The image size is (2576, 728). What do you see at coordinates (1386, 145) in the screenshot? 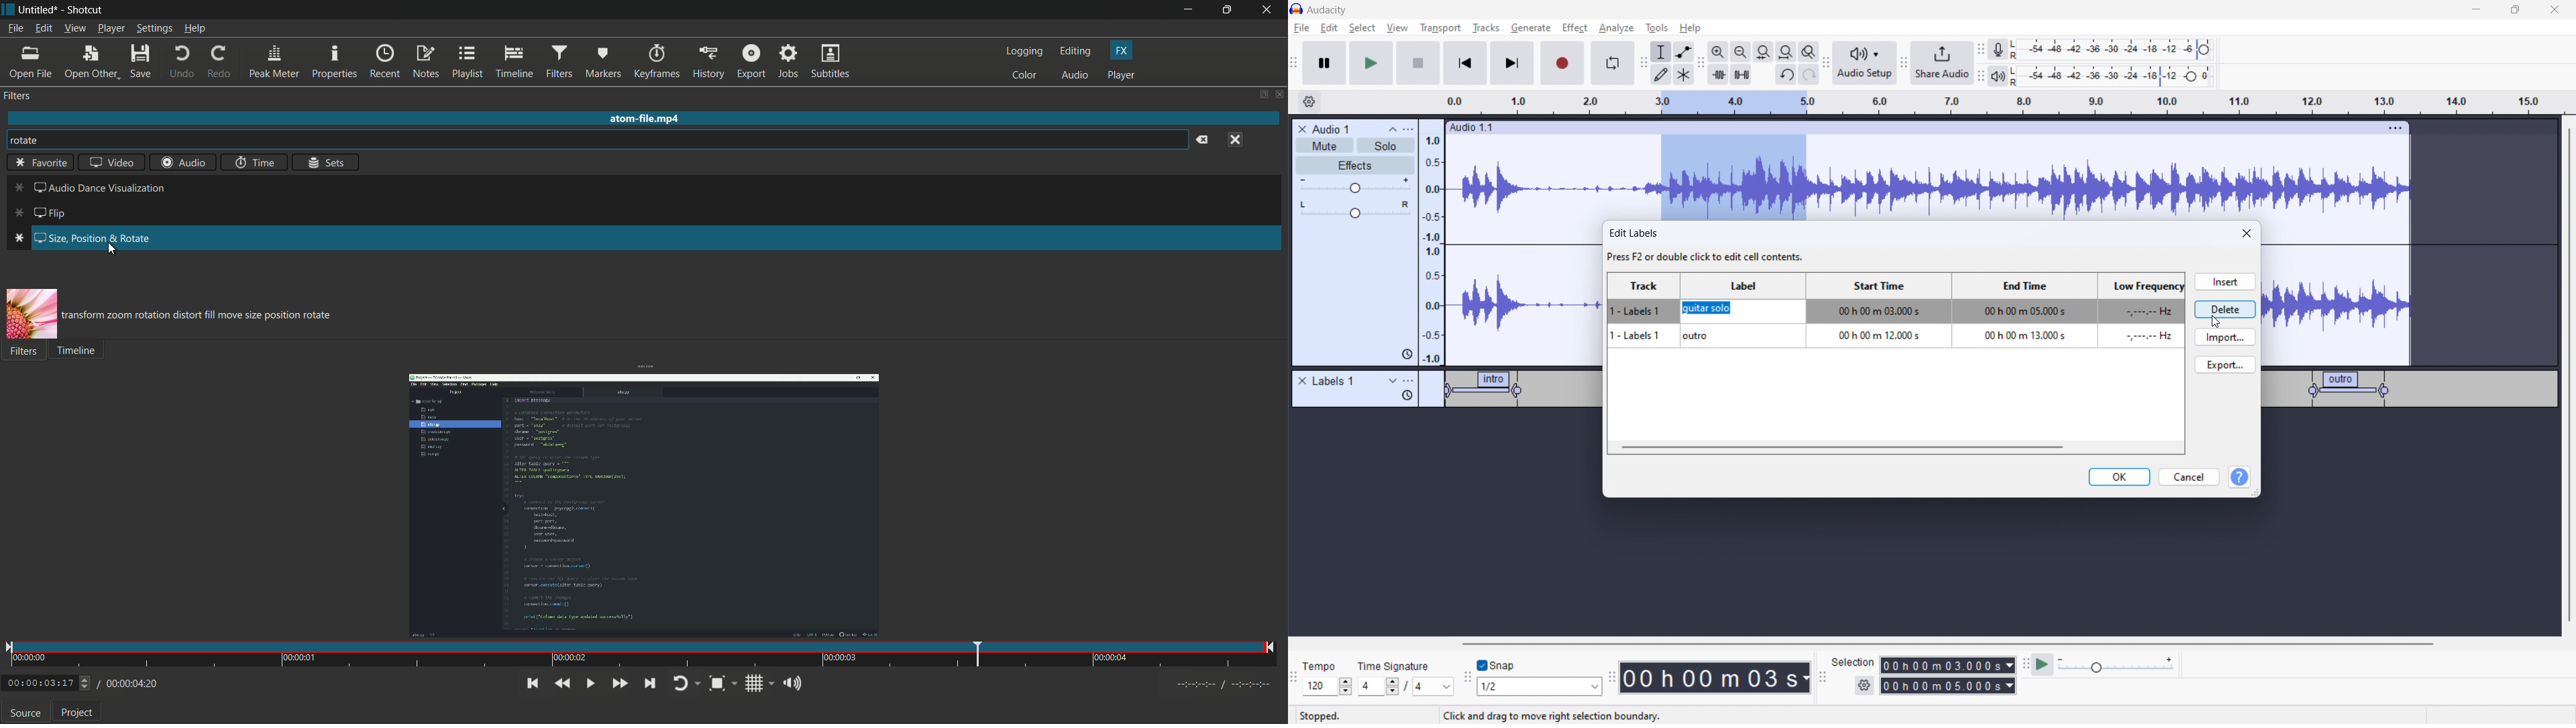
I see `solo` at bounding box center [1386, 145].